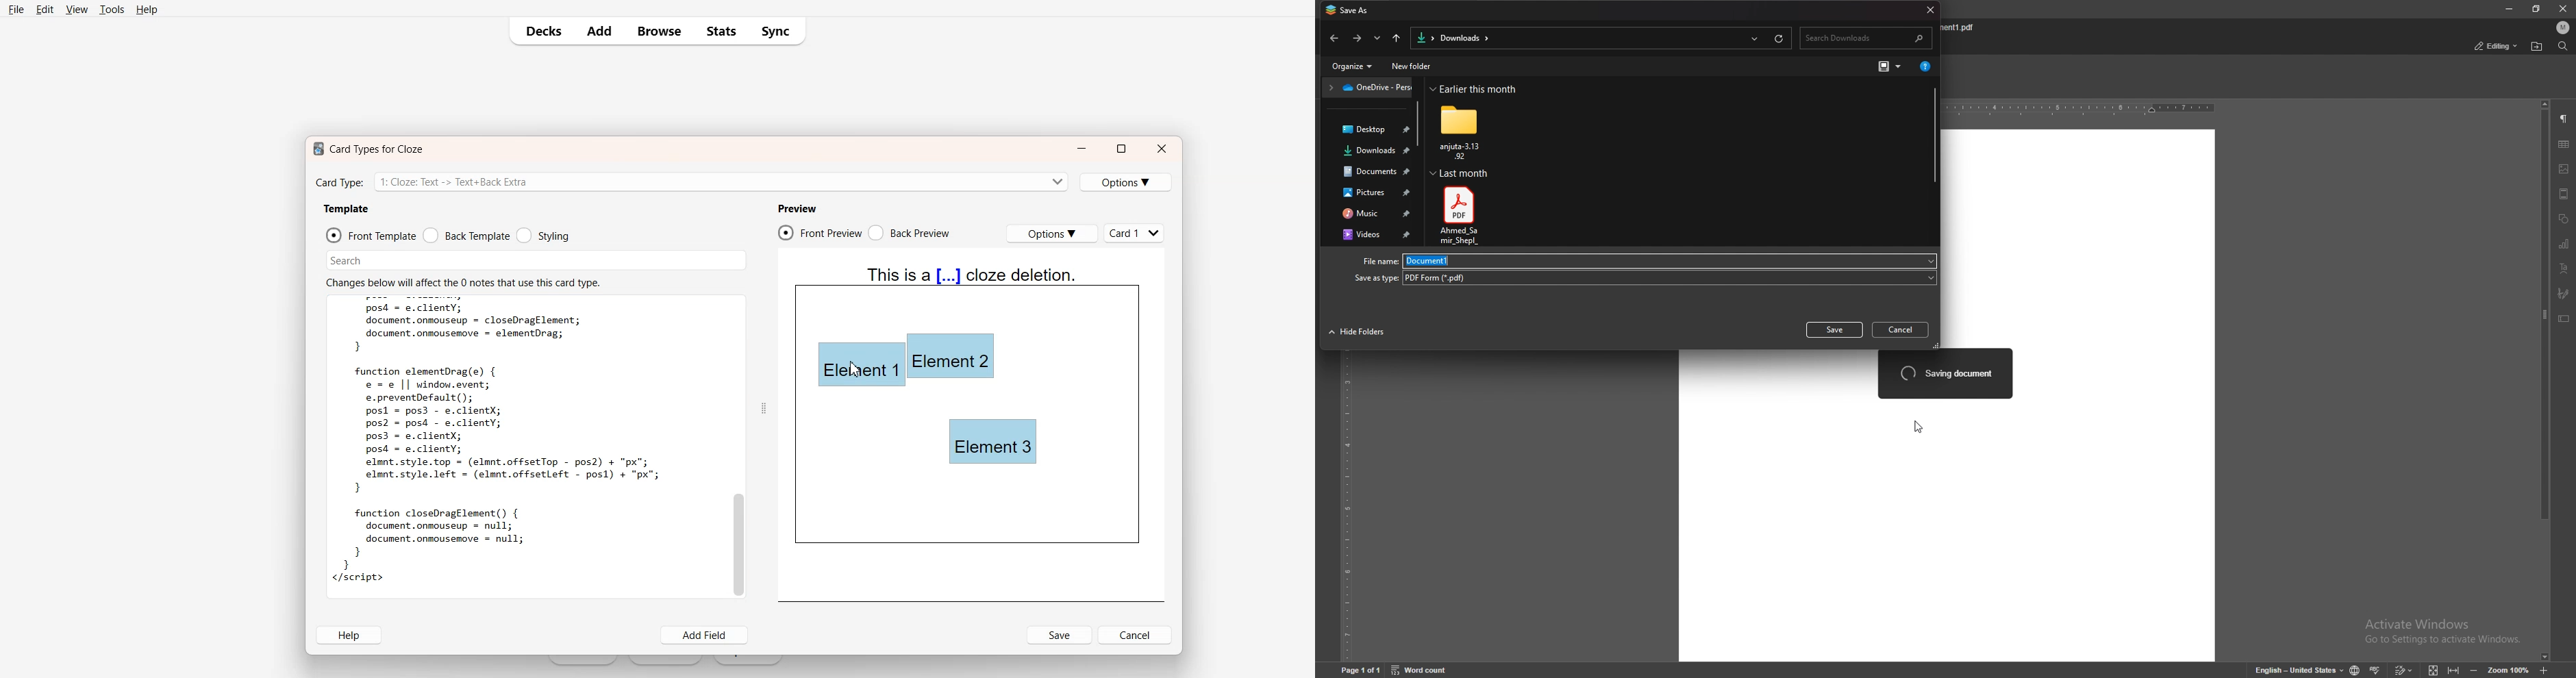 Image resolution: width=2576 pixels, height=700 pixels. What do you see at coordinates (146, 9) in the screenshot?
I see `Help` at bounding box center [146, 9].